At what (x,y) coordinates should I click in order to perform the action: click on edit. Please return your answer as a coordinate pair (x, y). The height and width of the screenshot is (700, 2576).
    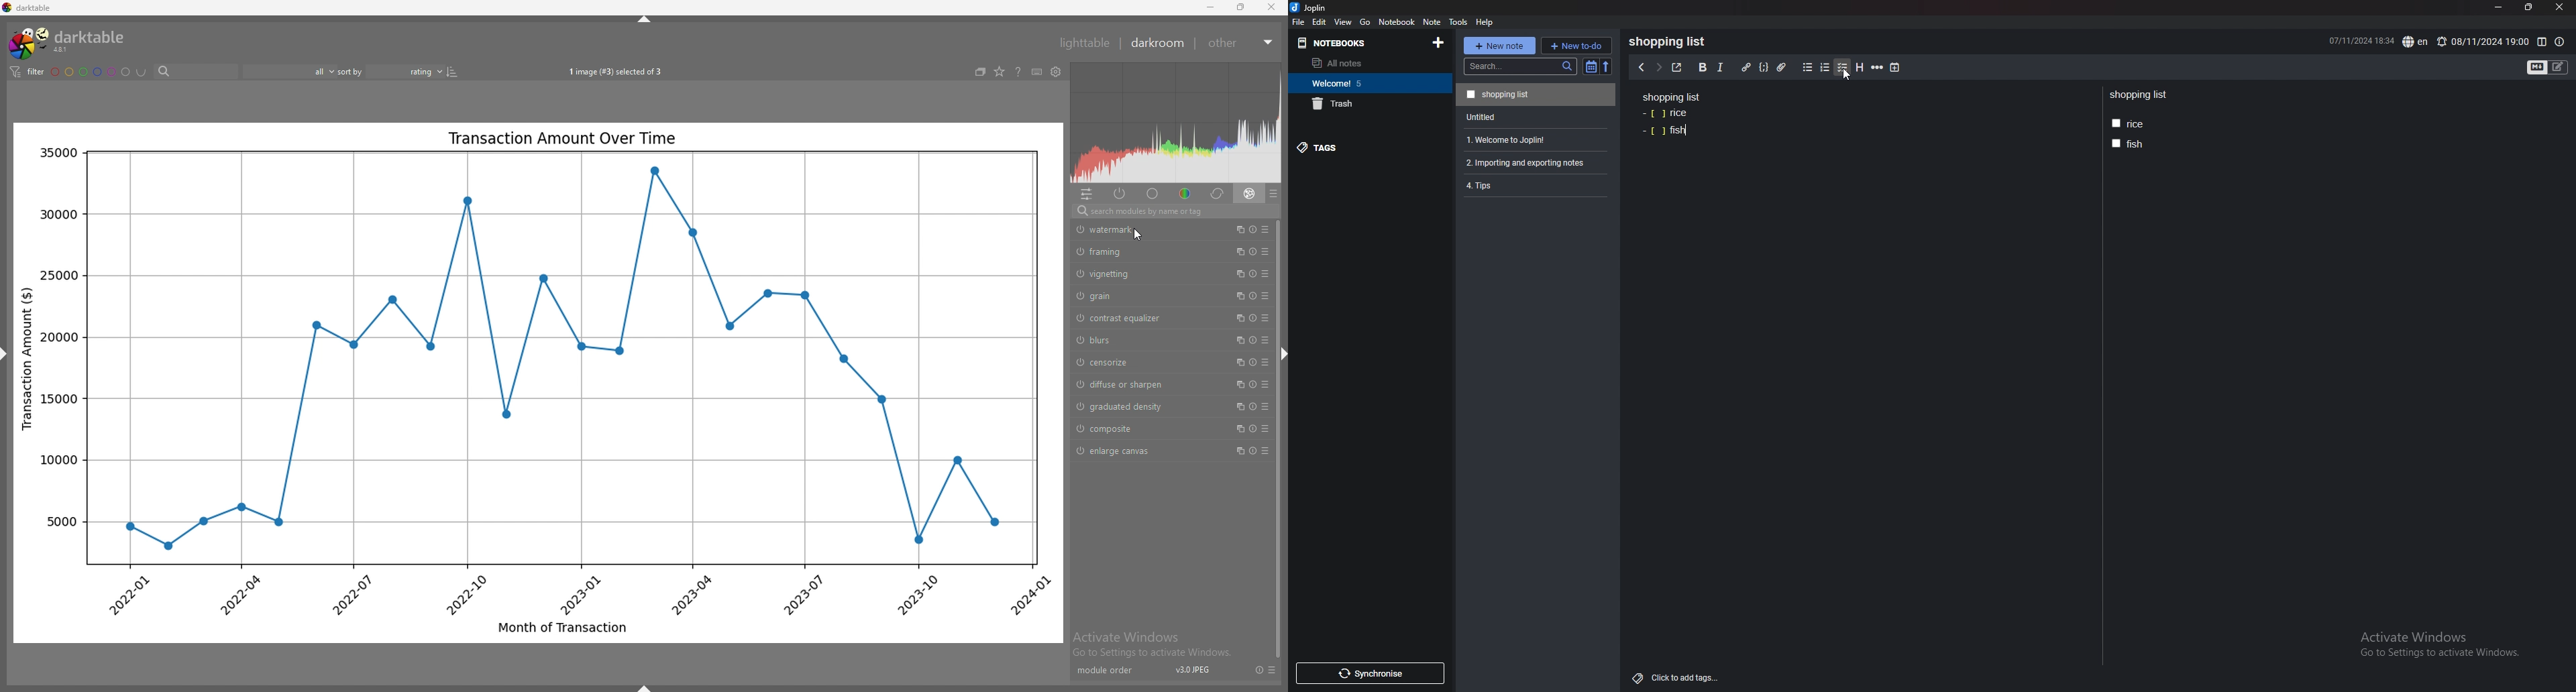
    Looking at the image, I should click on (1320, 21).